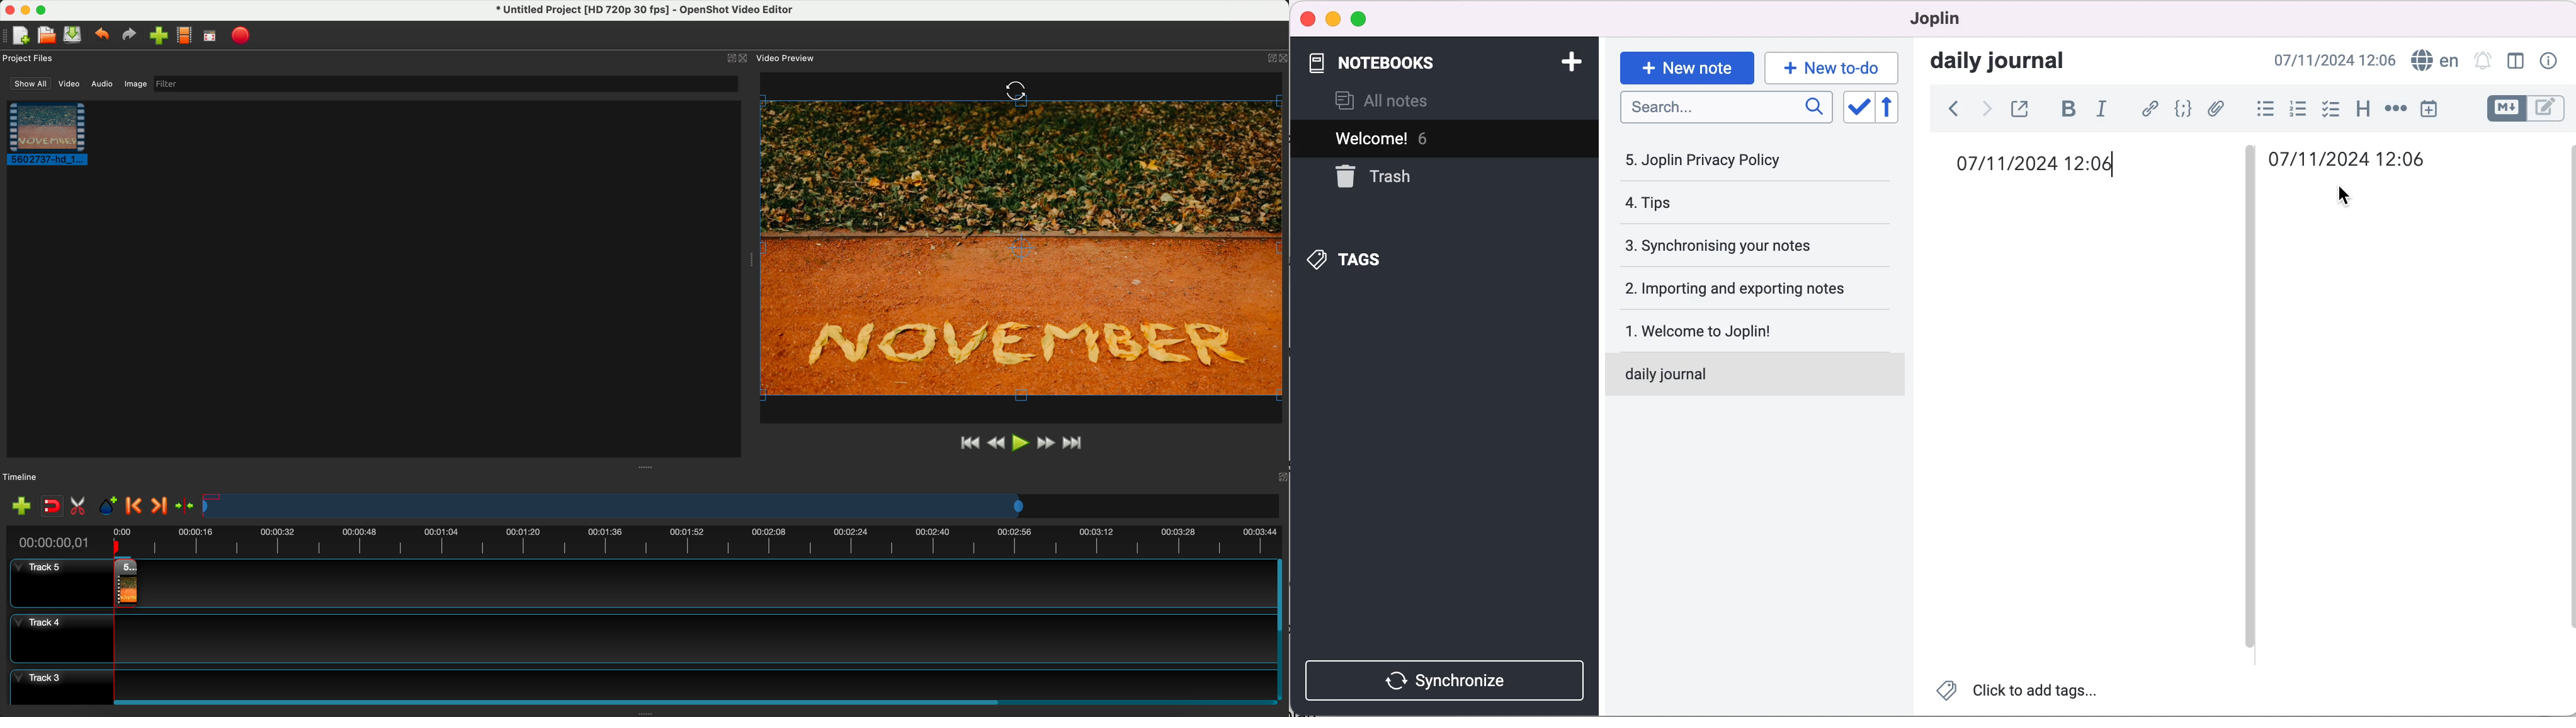 This screenshot has height=728, width=2576. I want to click on heading, so click(2362, 108).